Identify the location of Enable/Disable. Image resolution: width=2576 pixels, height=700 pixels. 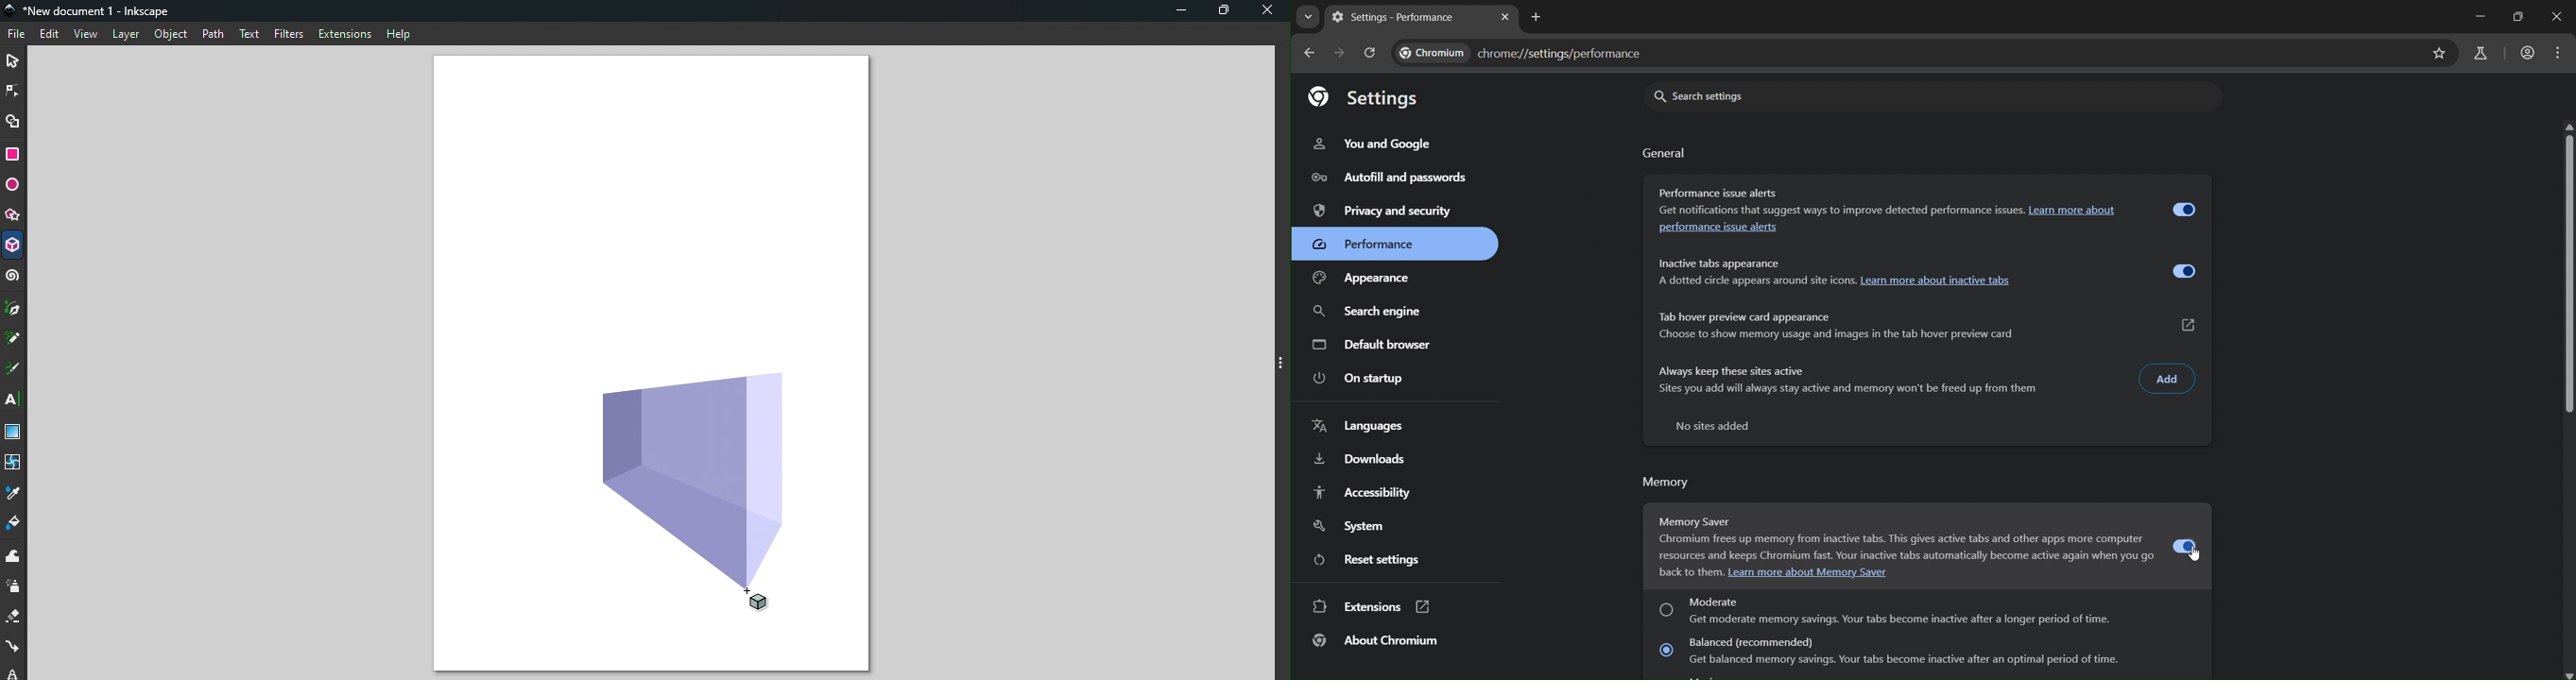
(2183, 272).